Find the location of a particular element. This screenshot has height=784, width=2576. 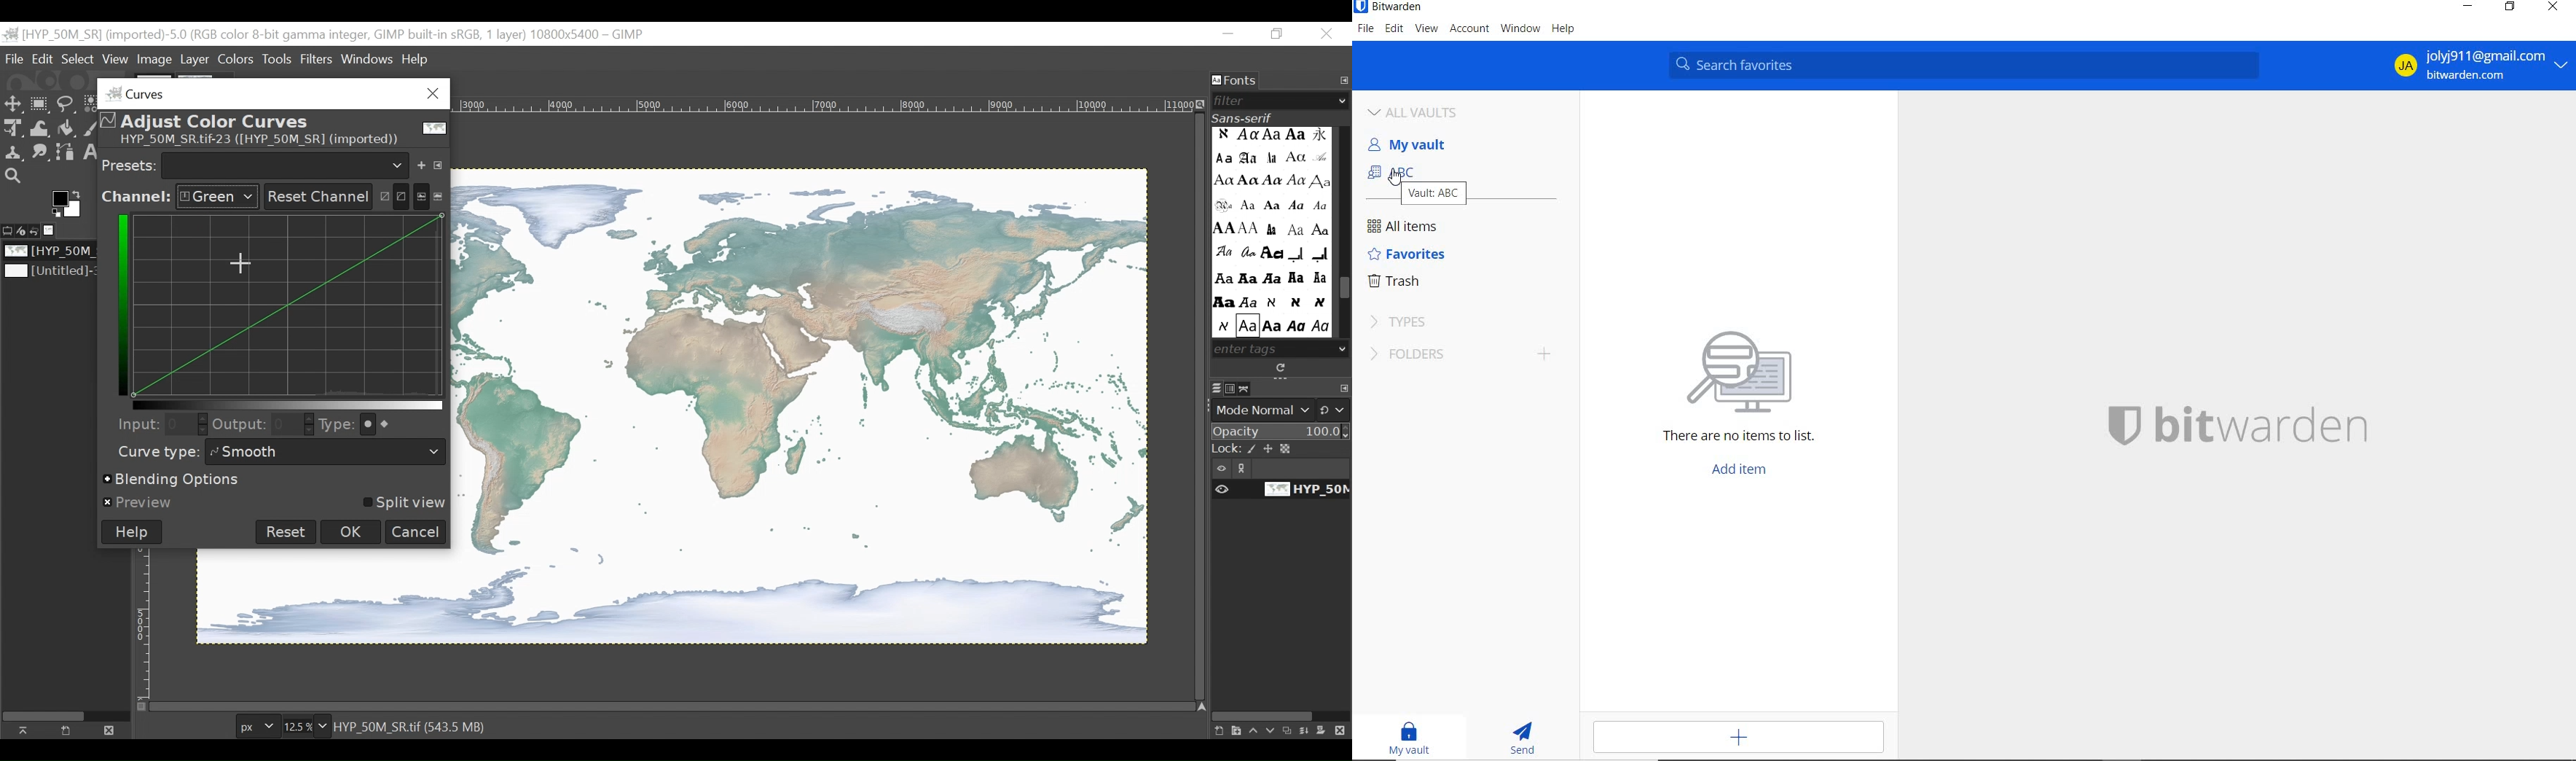

SYSTEM LOGO is located at coordinates (2265, 423).